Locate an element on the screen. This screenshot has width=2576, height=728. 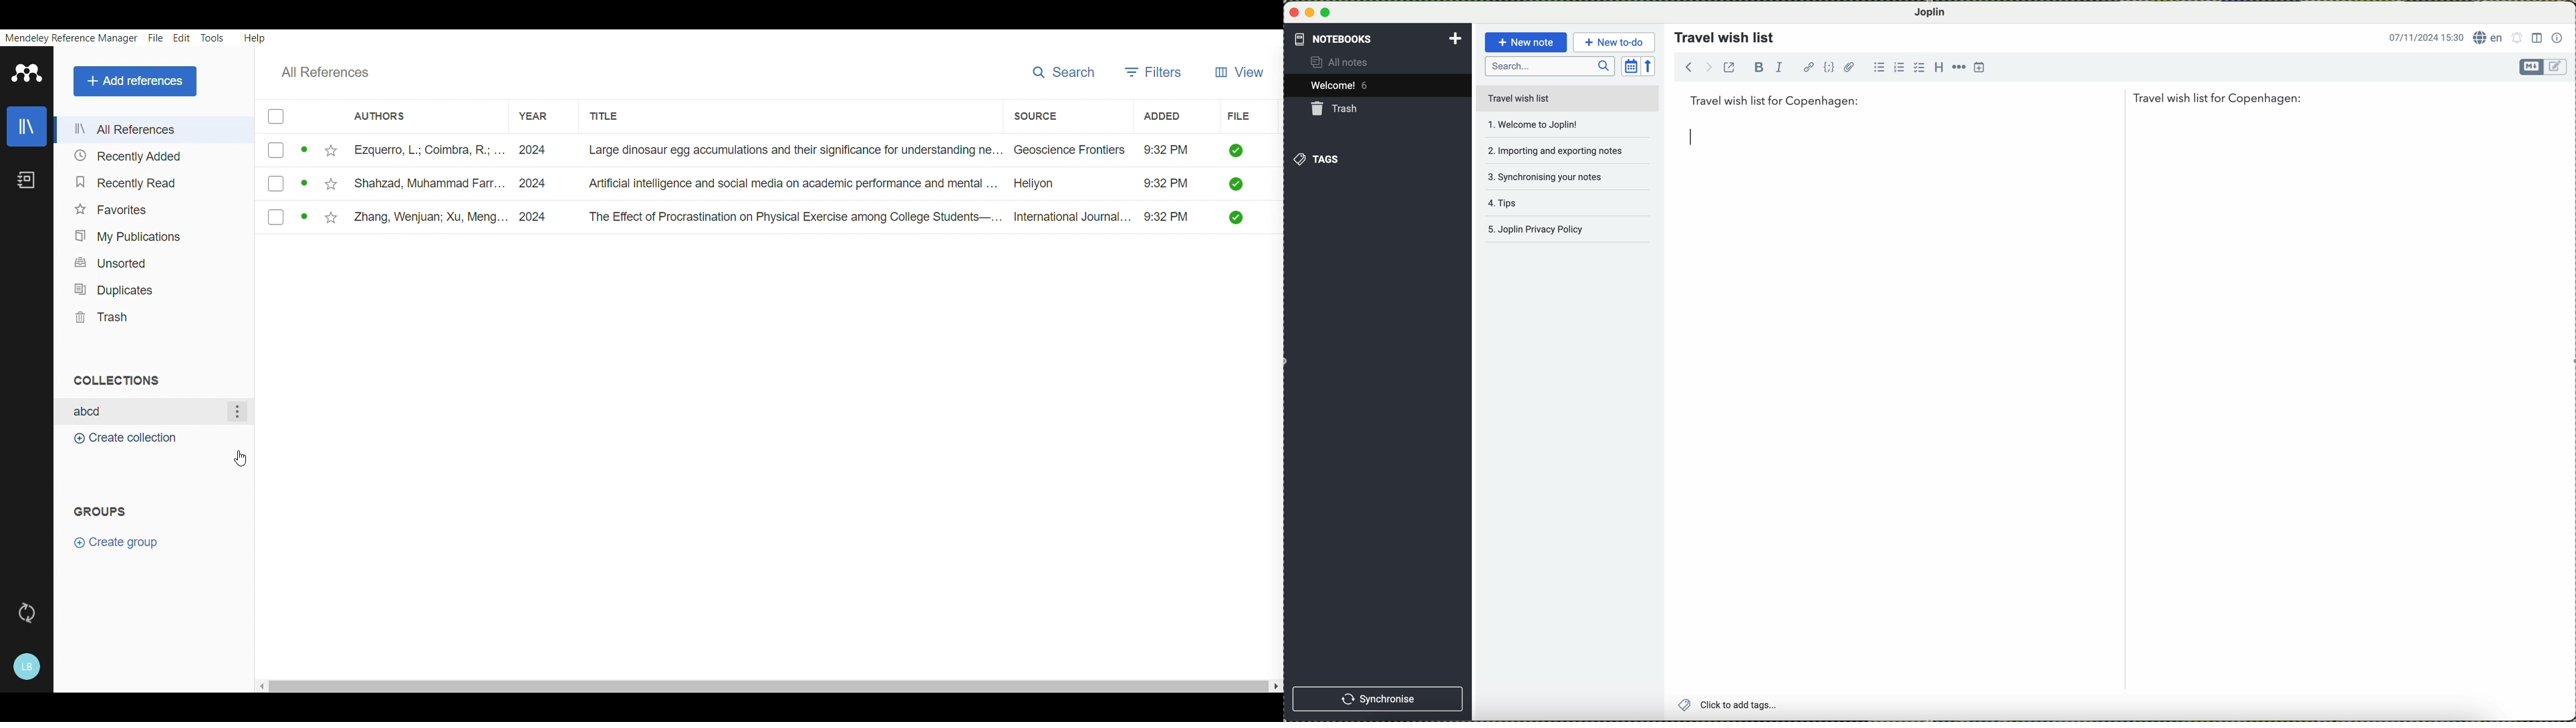
Zhang, Wenjuan; Xu, Meng... is located at coordinates (412, 217).